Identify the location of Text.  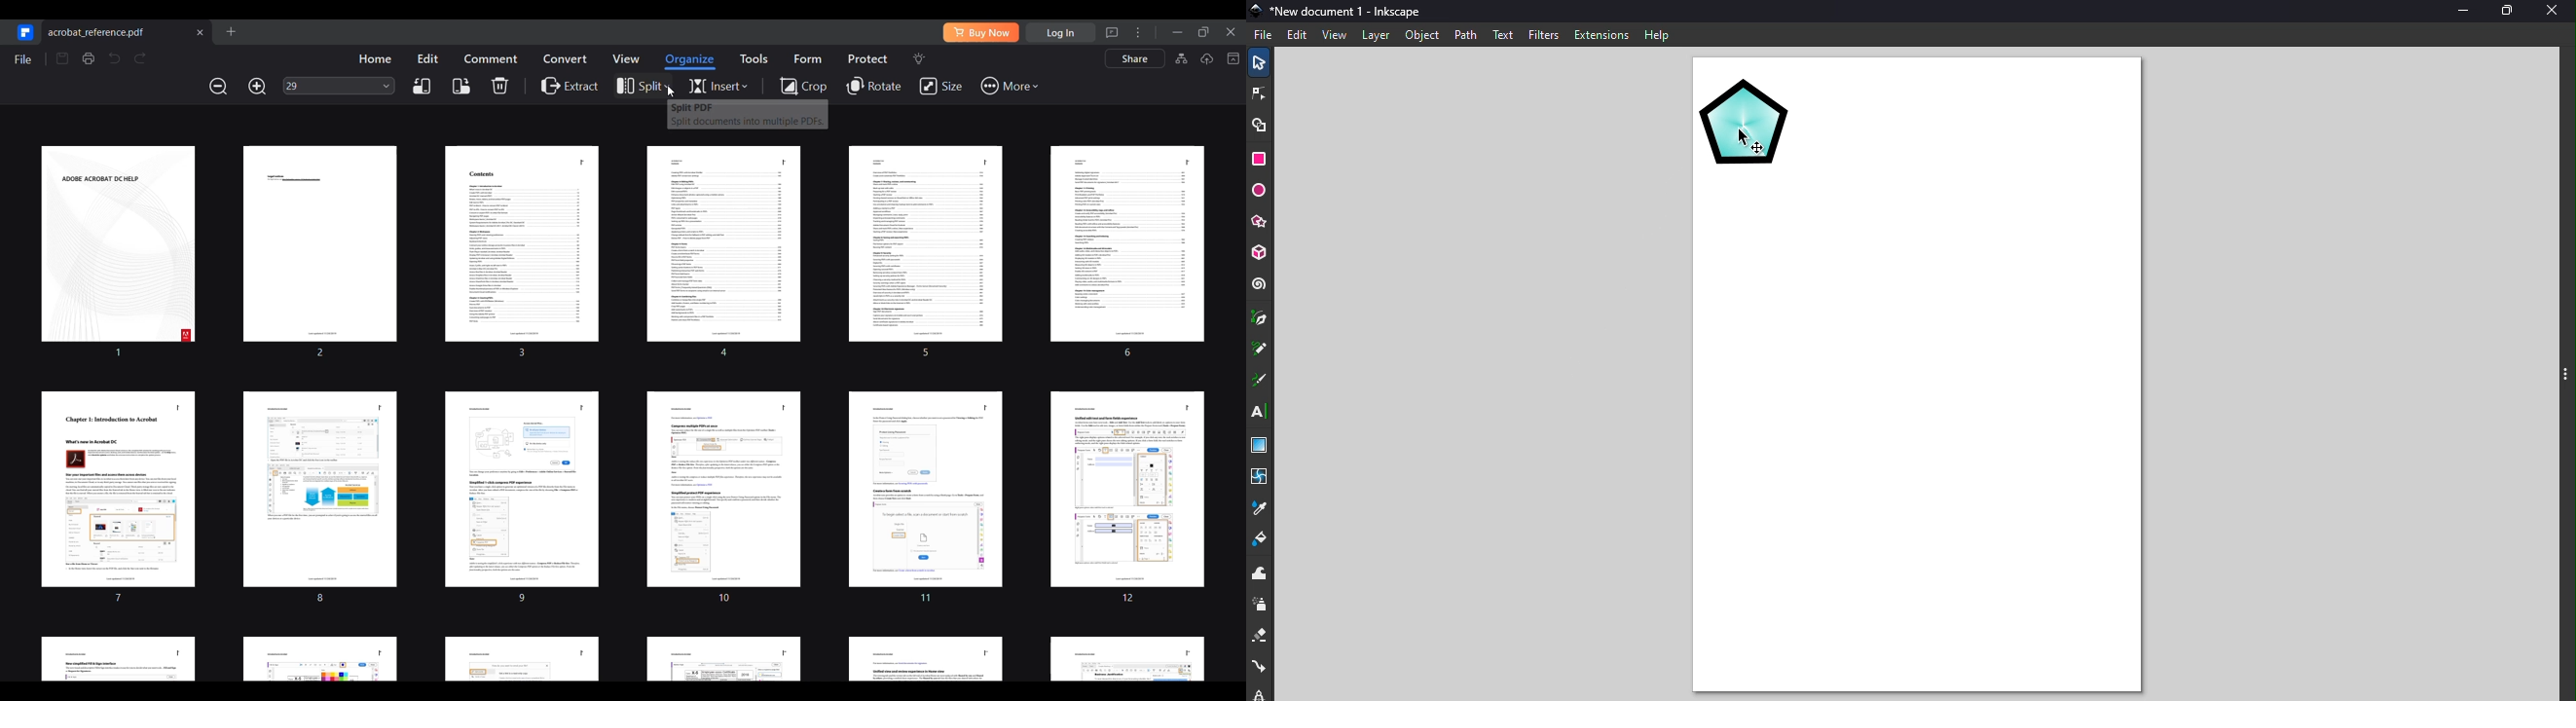
(1504, 33).